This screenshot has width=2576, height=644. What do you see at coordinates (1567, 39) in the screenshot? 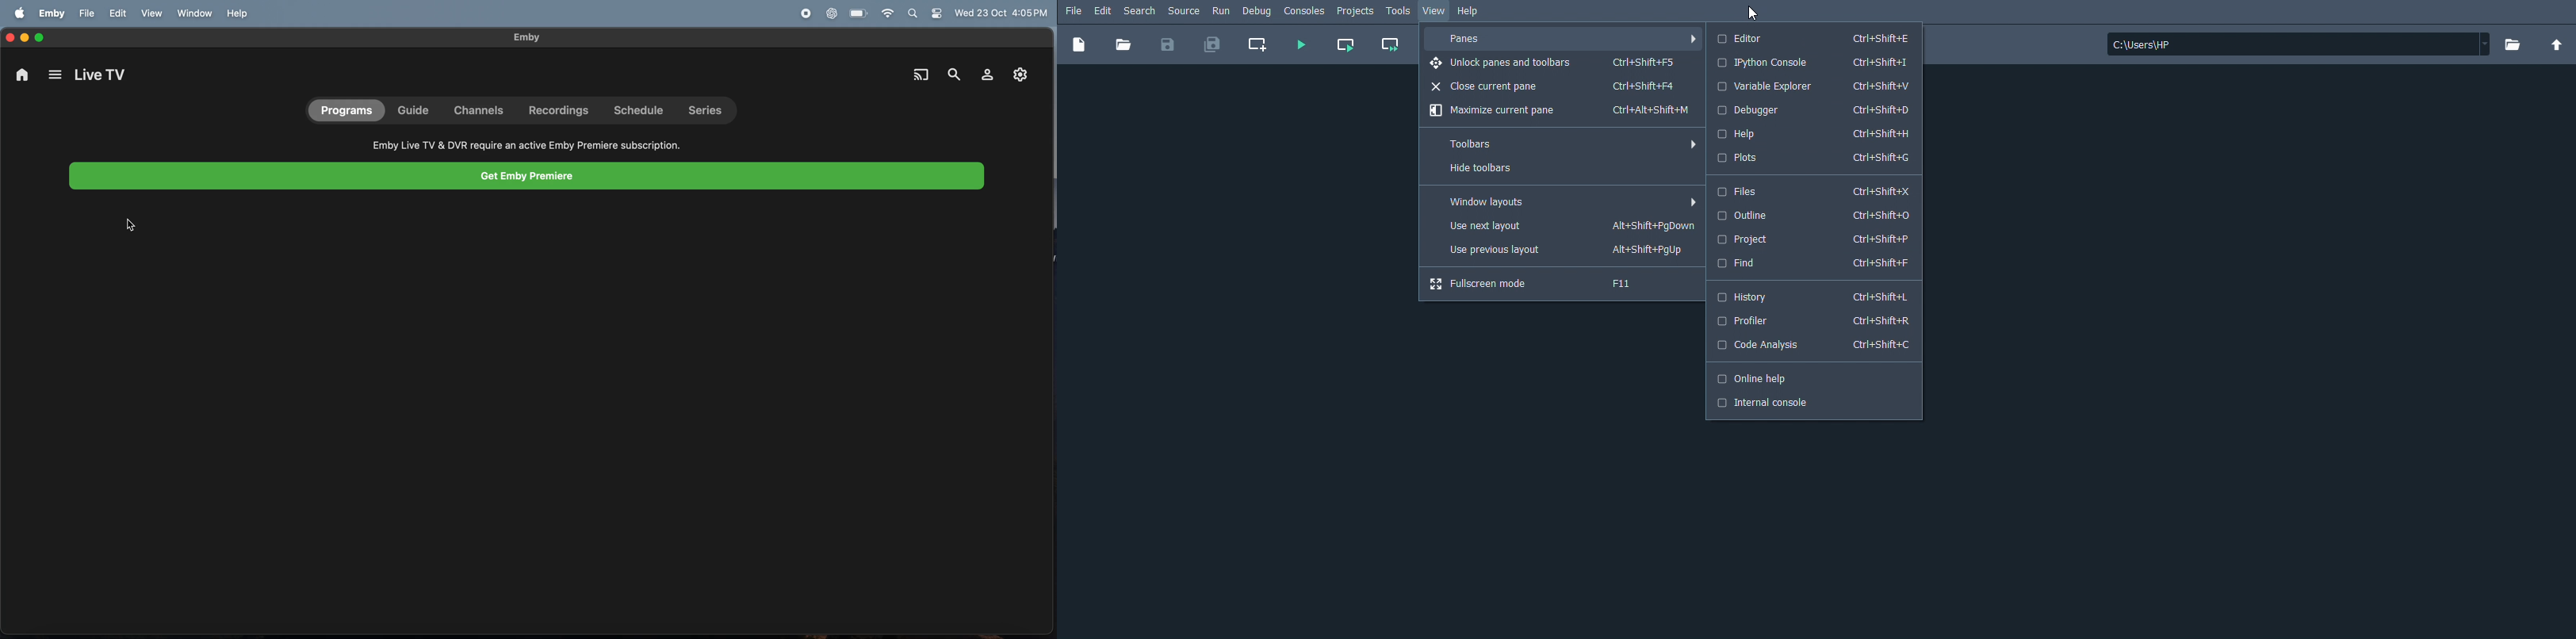
I see `Panes` at bounding box center [1567, 39].